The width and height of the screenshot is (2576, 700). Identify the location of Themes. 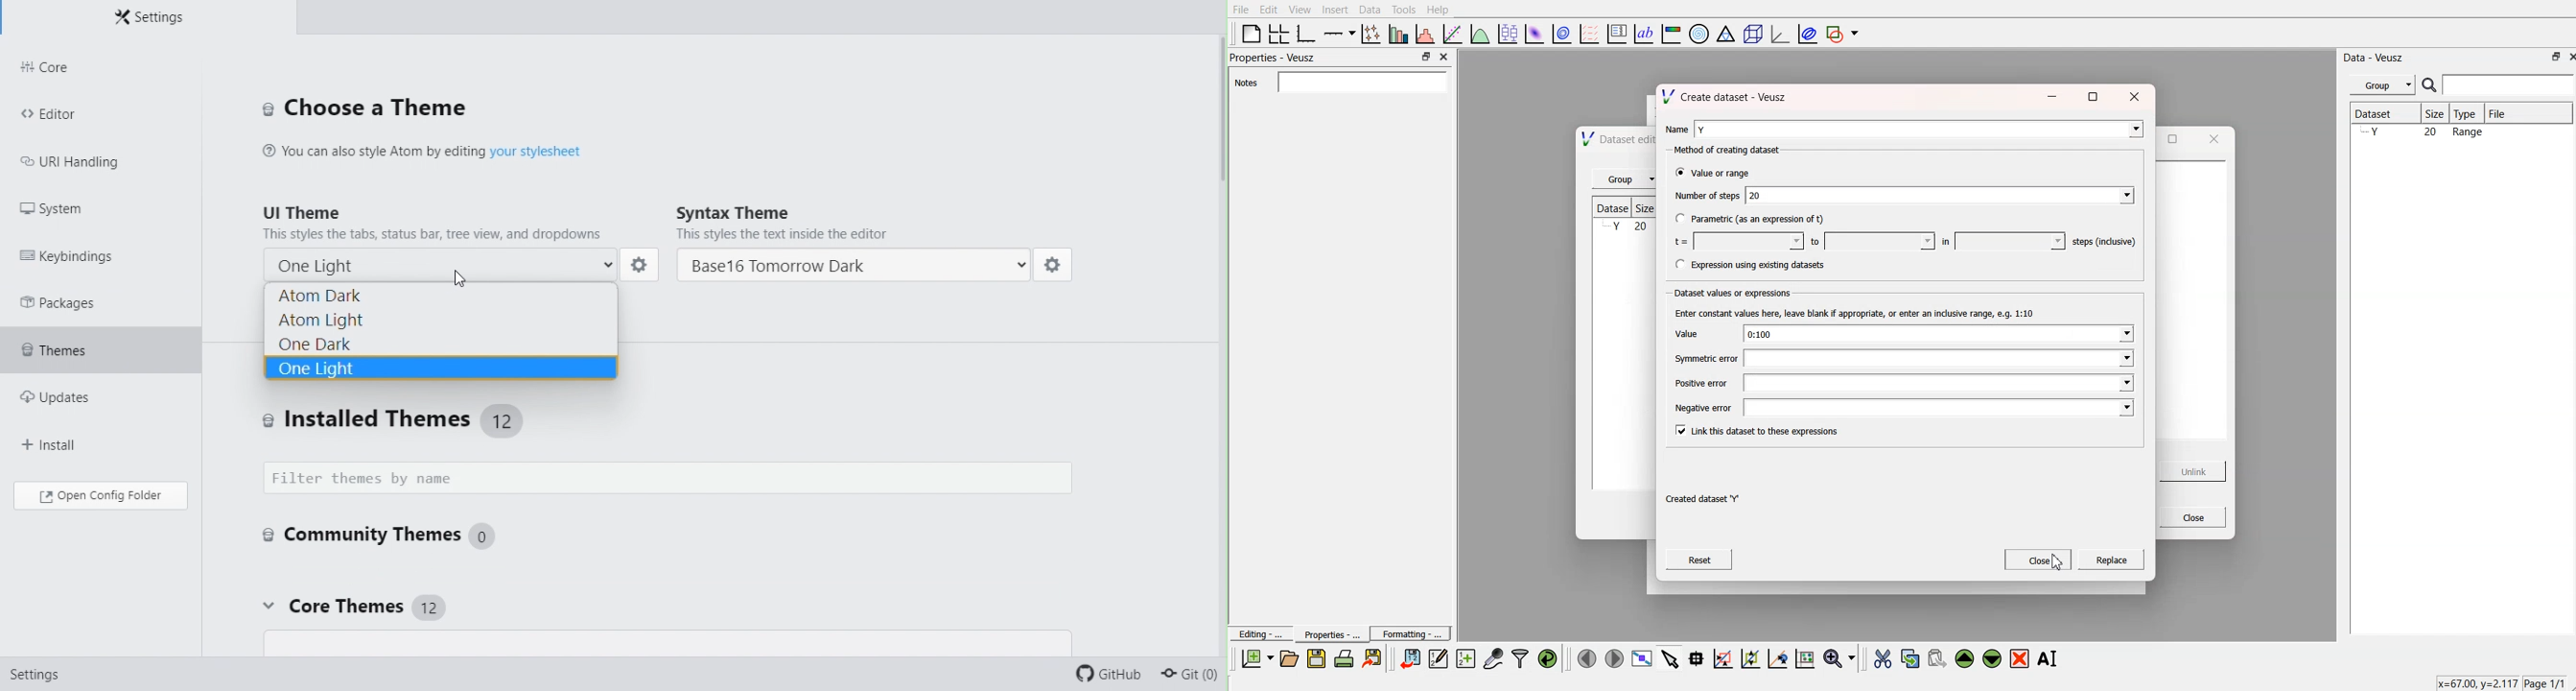
(101, 345).